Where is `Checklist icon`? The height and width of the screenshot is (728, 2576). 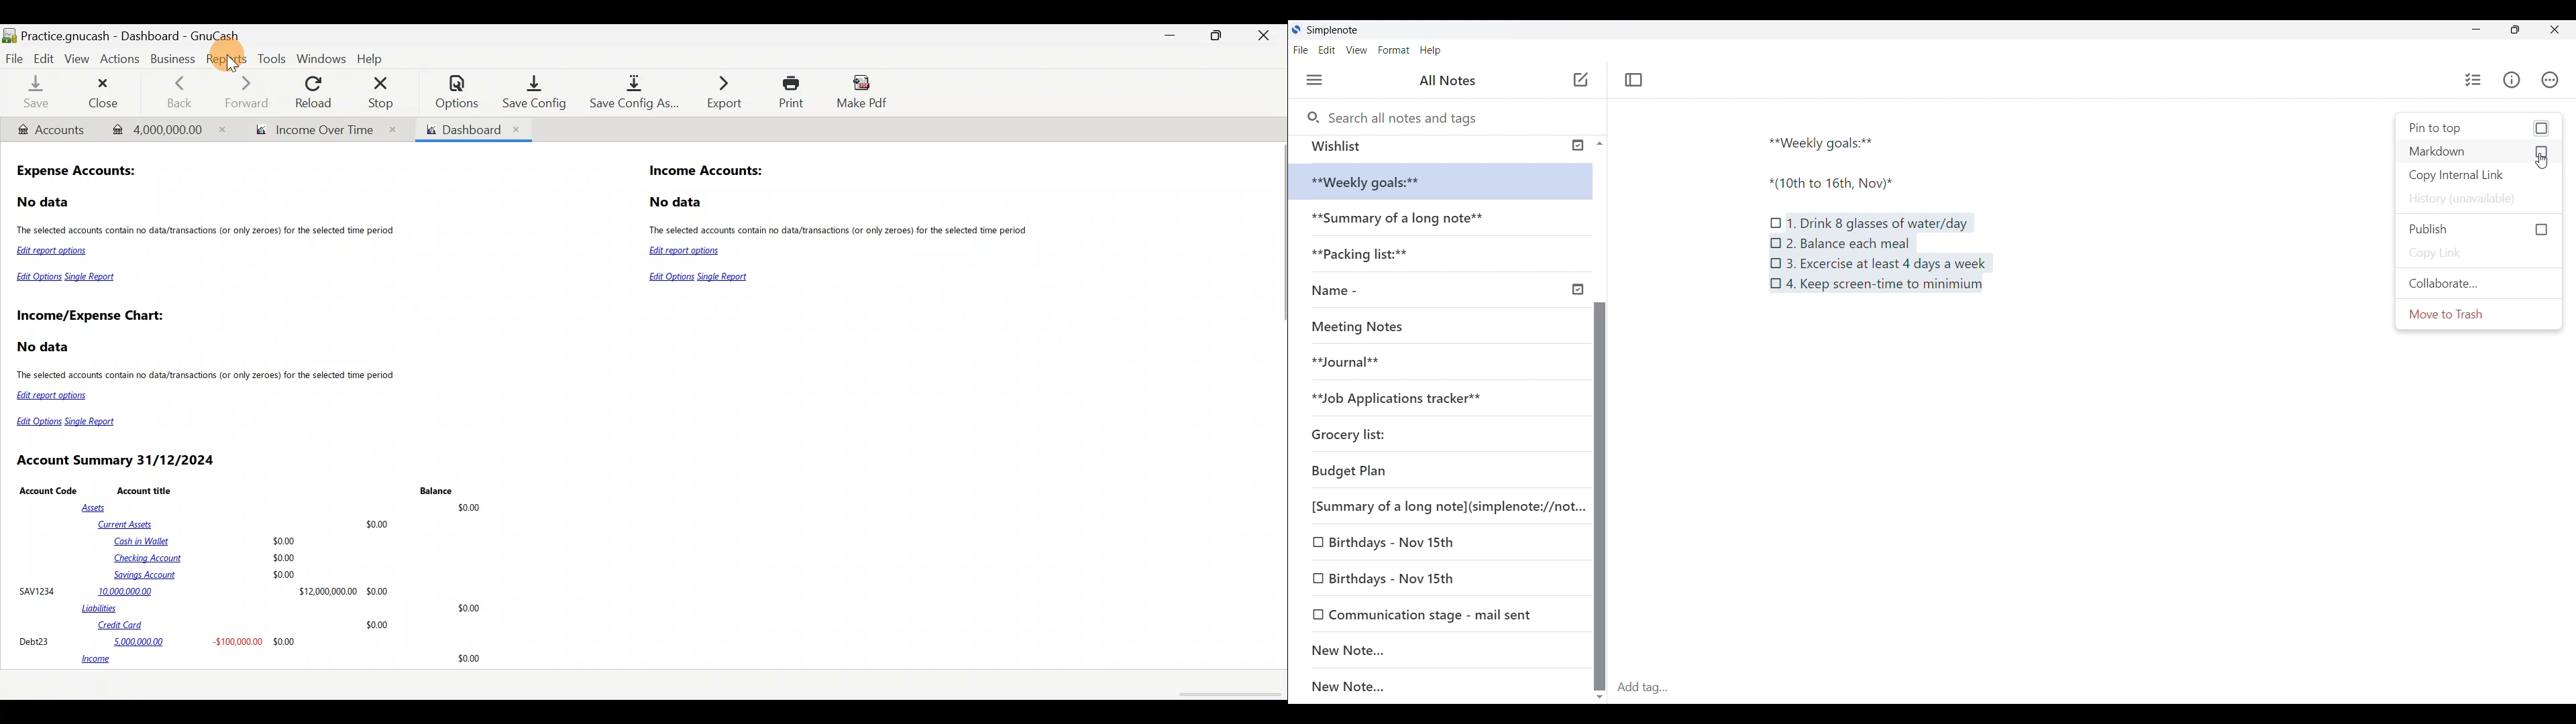
Checklist icon is located at coordinates (1776, 219).